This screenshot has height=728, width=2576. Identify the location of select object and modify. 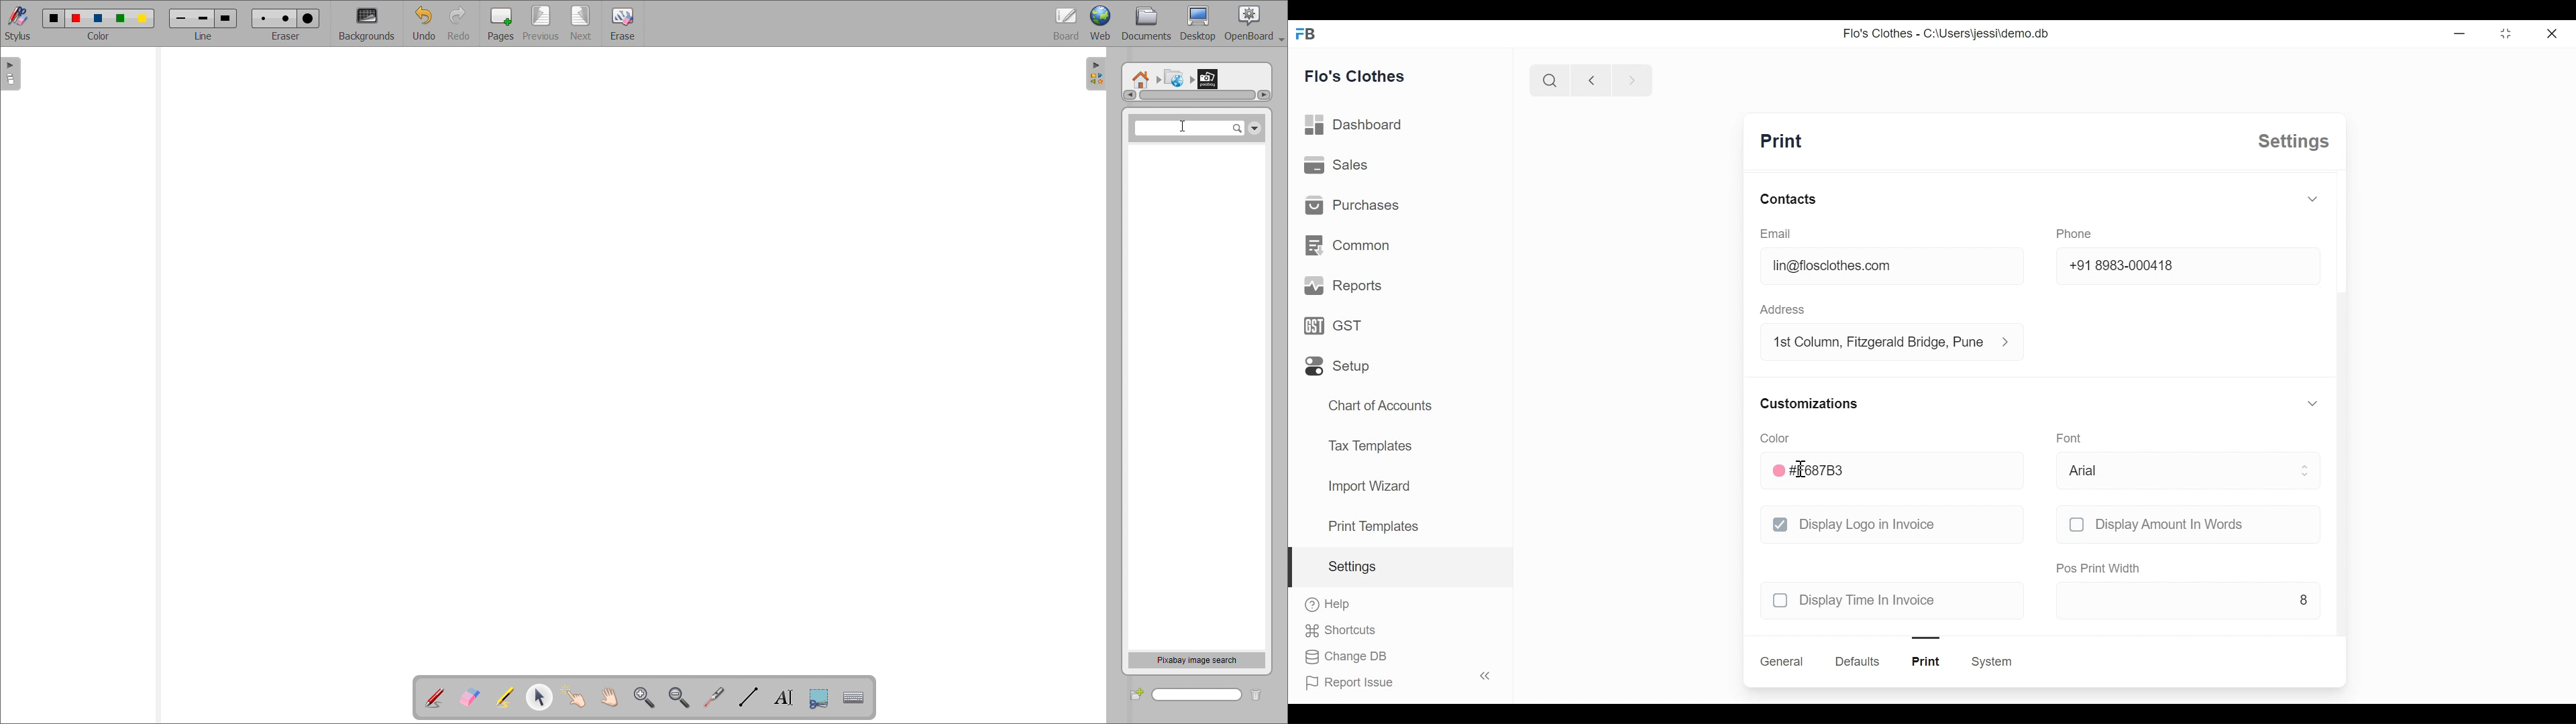
(539, 697).